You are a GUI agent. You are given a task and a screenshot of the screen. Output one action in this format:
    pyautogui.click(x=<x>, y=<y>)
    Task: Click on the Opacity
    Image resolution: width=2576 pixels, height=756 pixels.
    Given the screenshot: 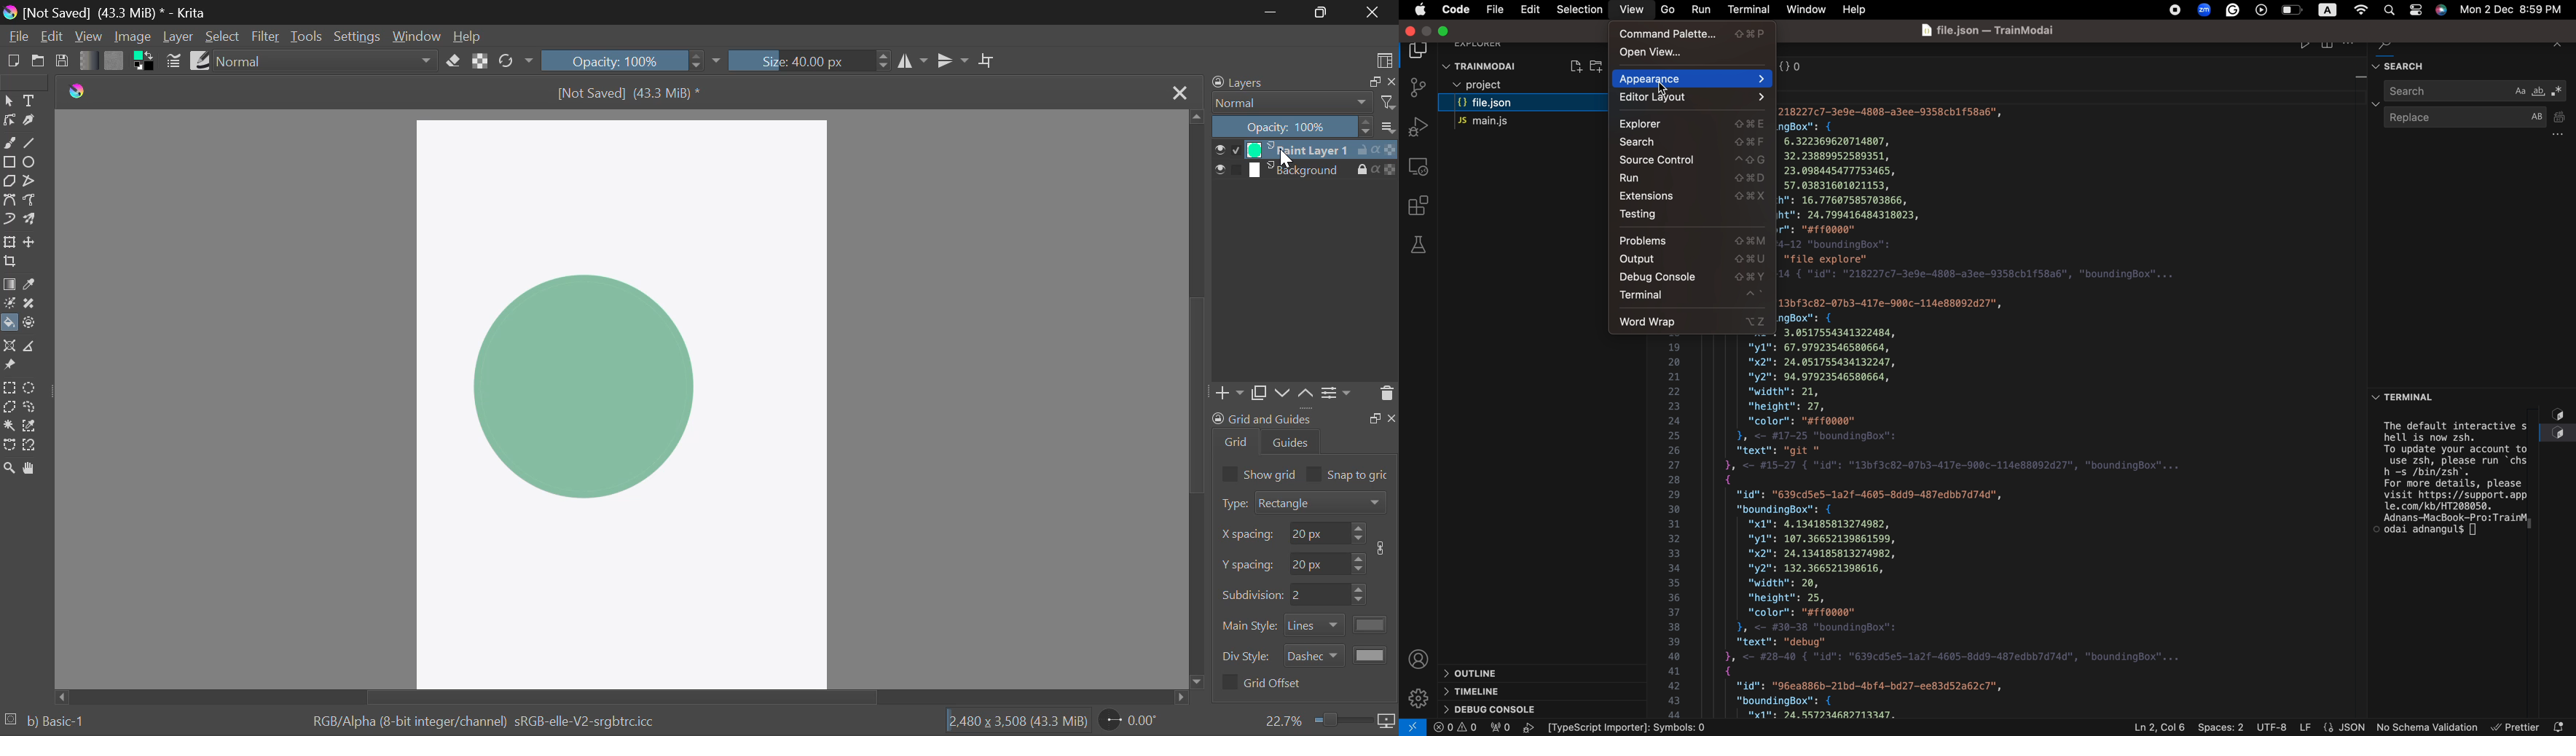 What is the action you would take?
    pyautogui.click(x=632, y=60)
    